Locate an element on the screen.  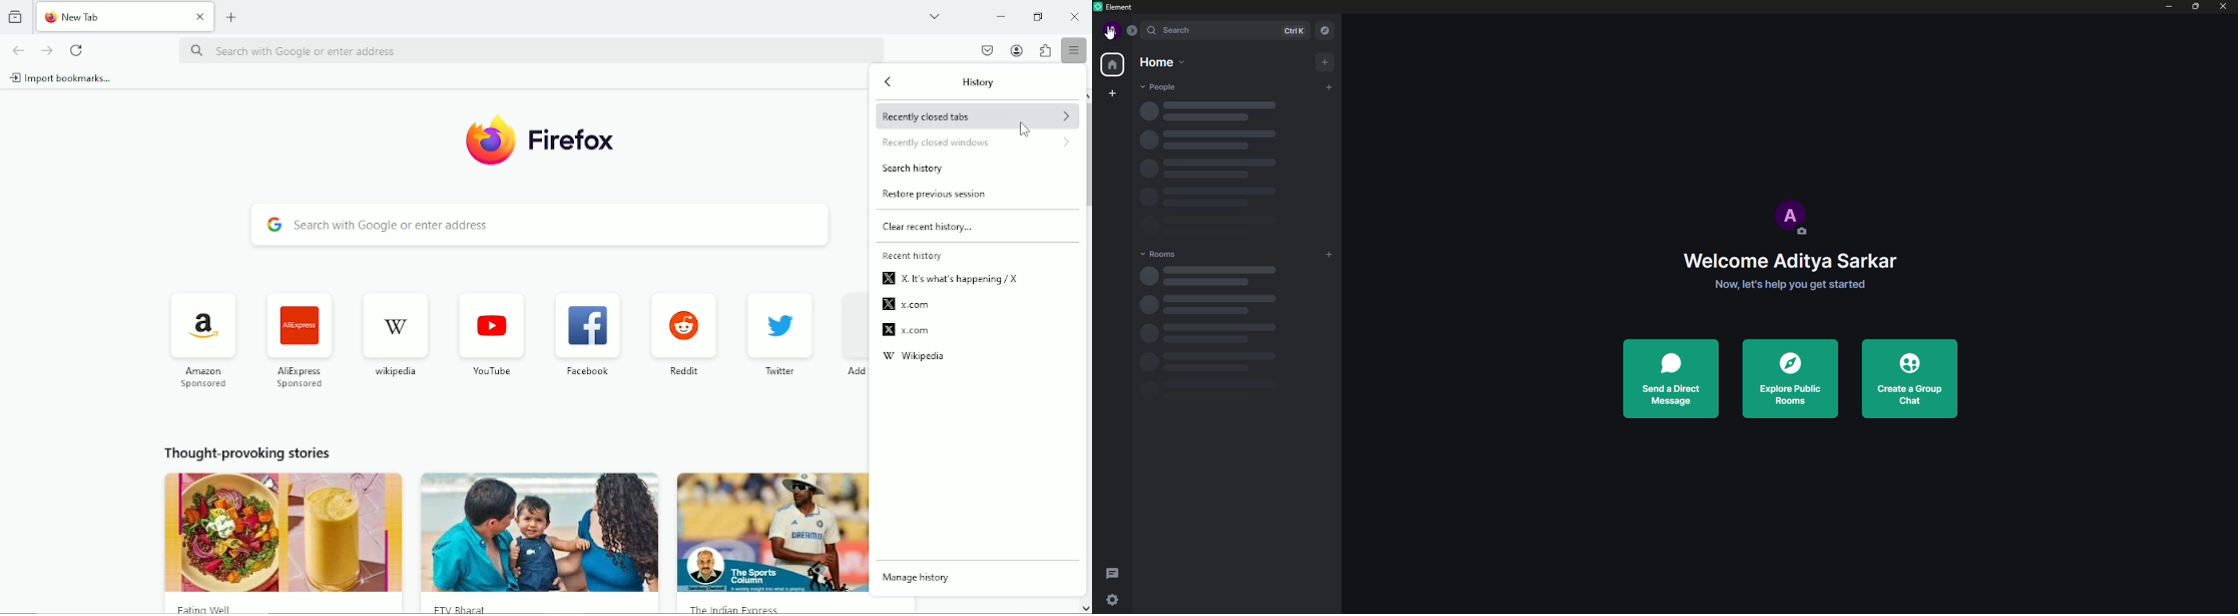
wikipedia is located at coordinates (915, 358).